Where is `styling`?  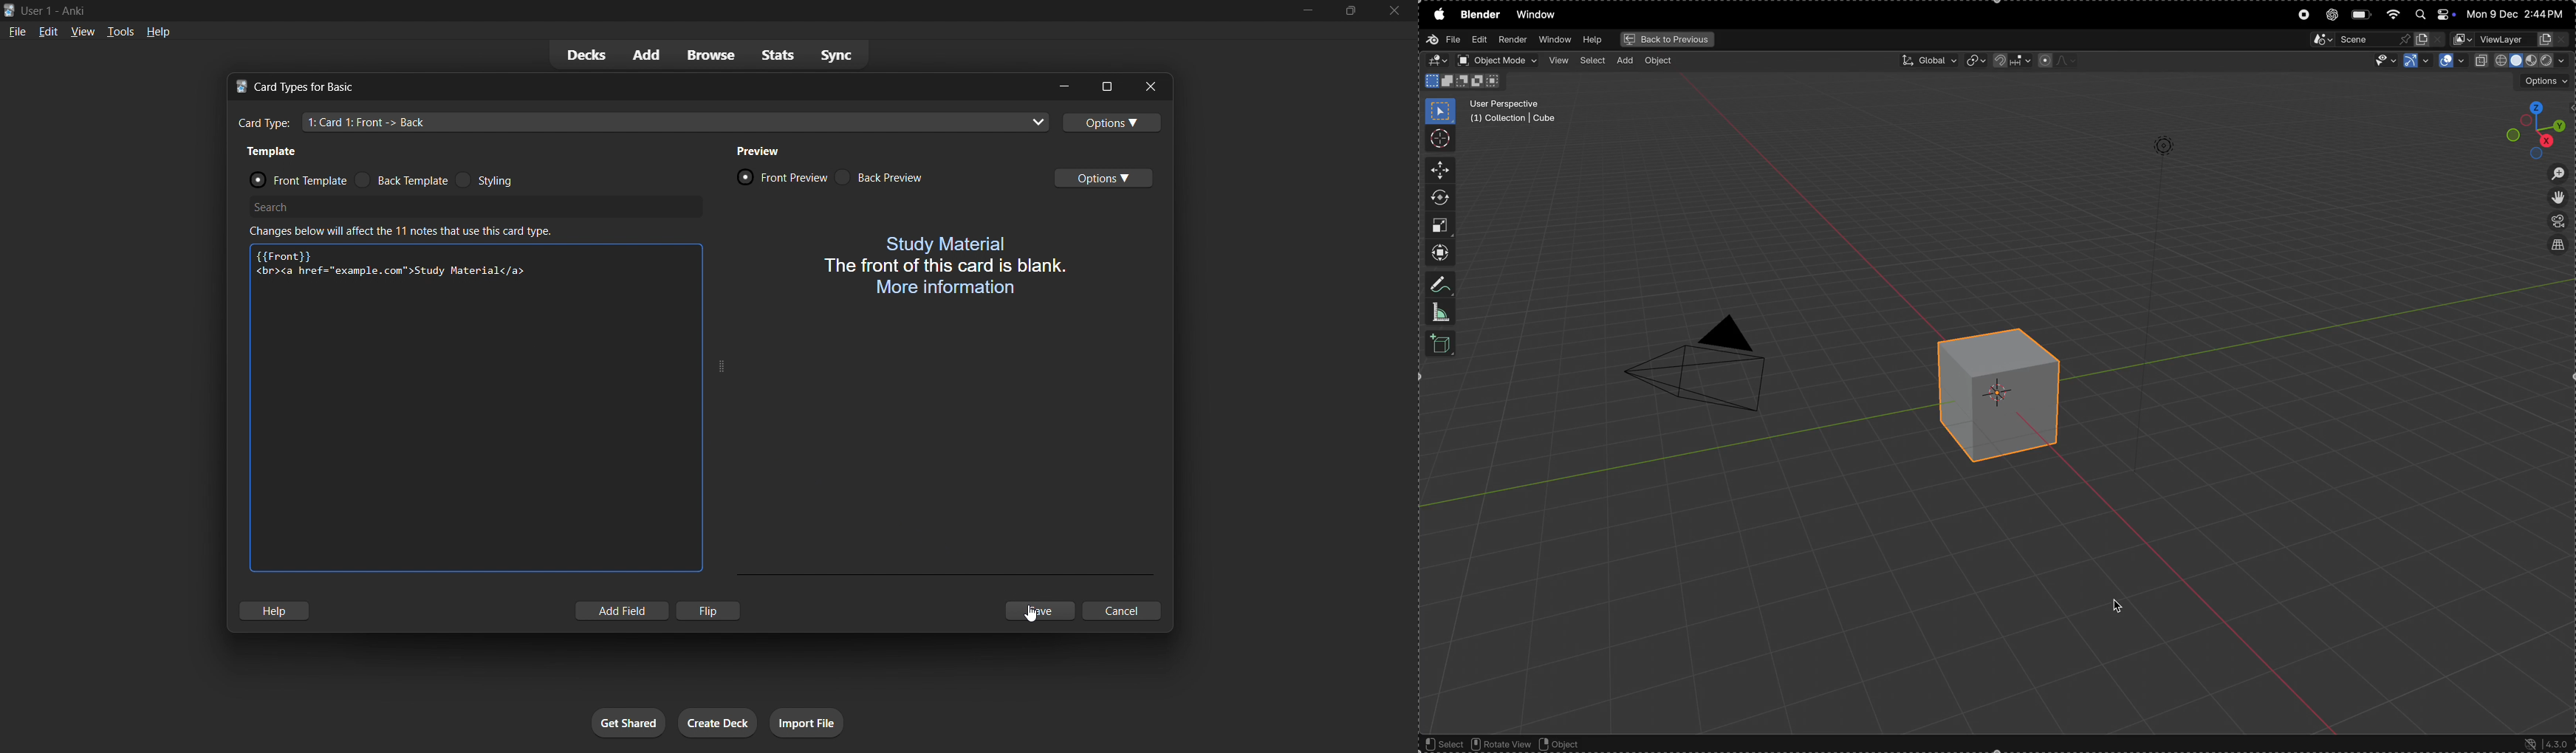 styling is located at coordinates (504, 181).